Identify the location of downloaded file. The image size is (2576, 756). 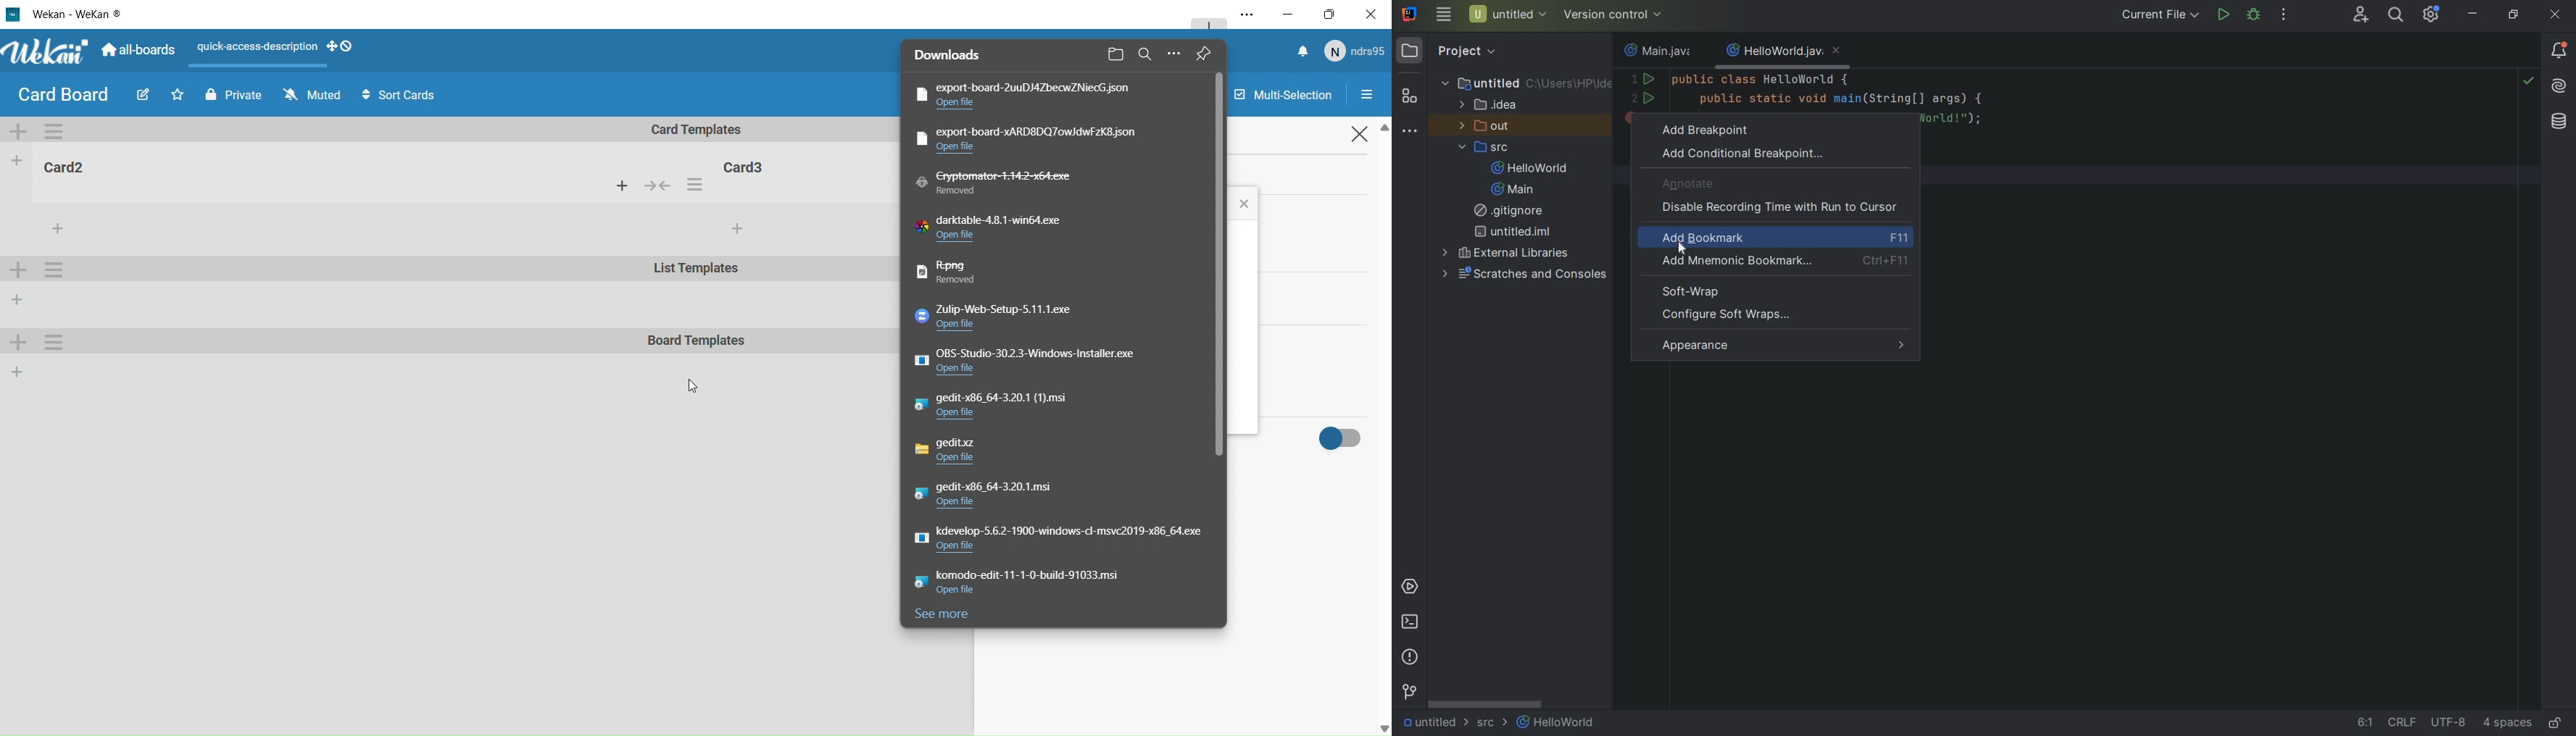
(965, 275).